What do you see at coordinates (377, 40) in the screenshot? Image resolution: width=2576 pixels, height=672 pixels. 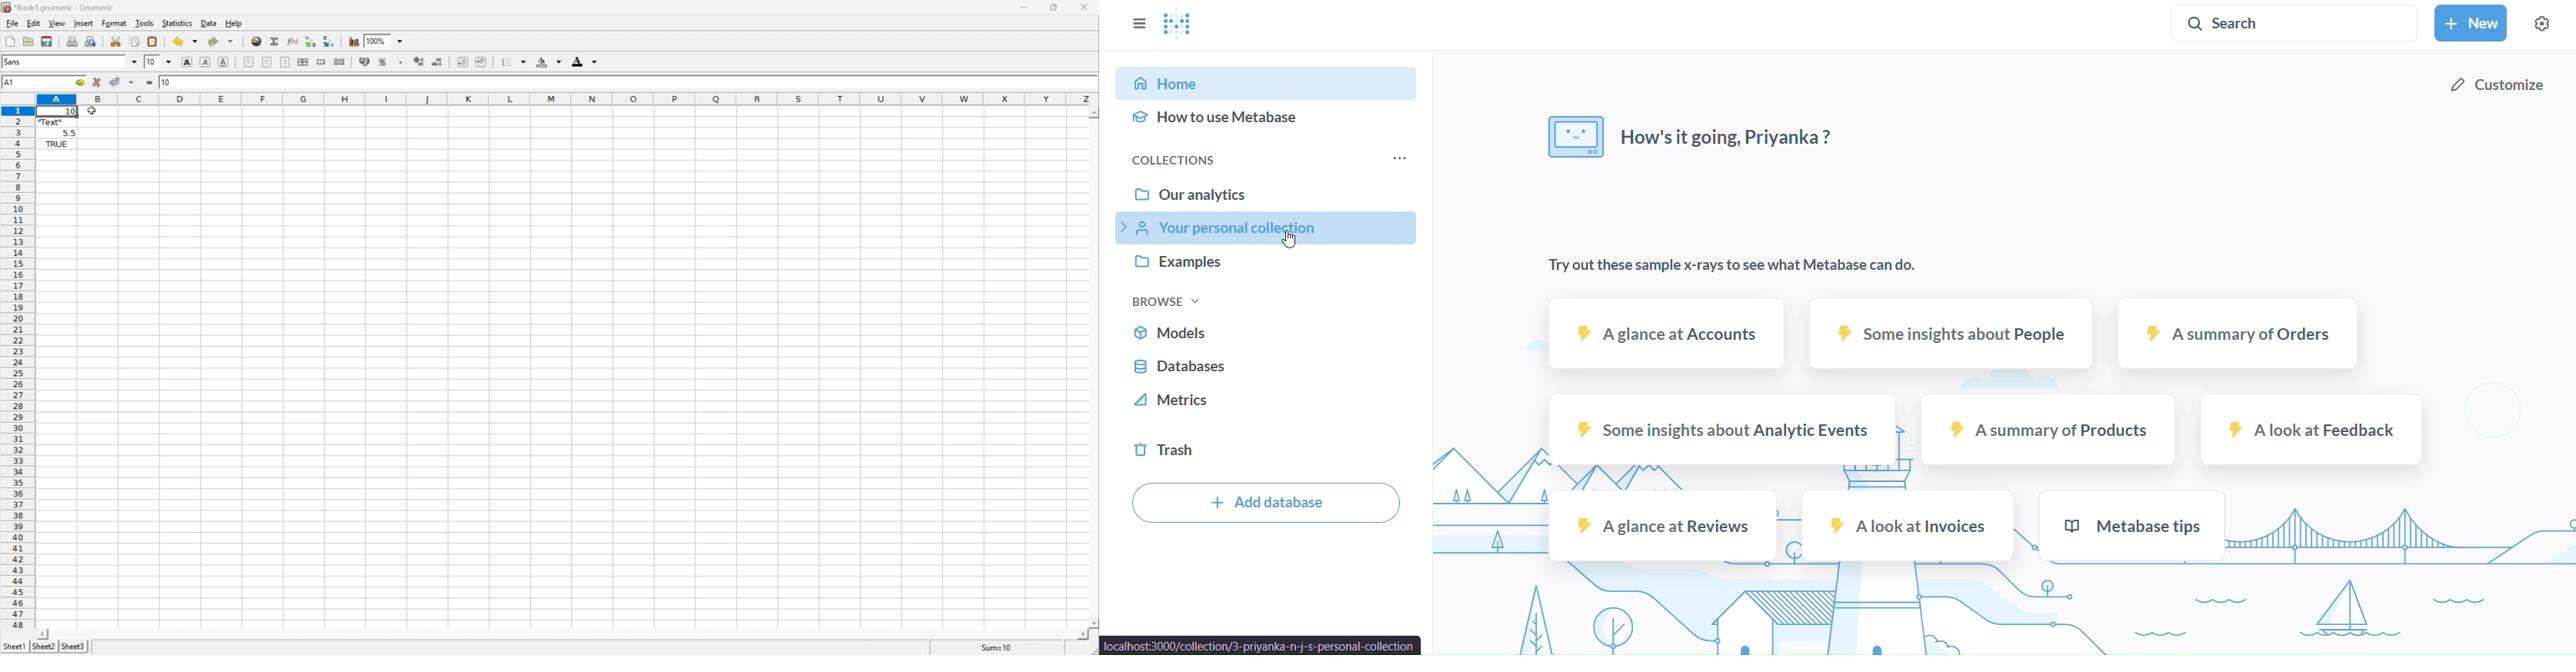 I see `100%` at bounding box center [377, 40].